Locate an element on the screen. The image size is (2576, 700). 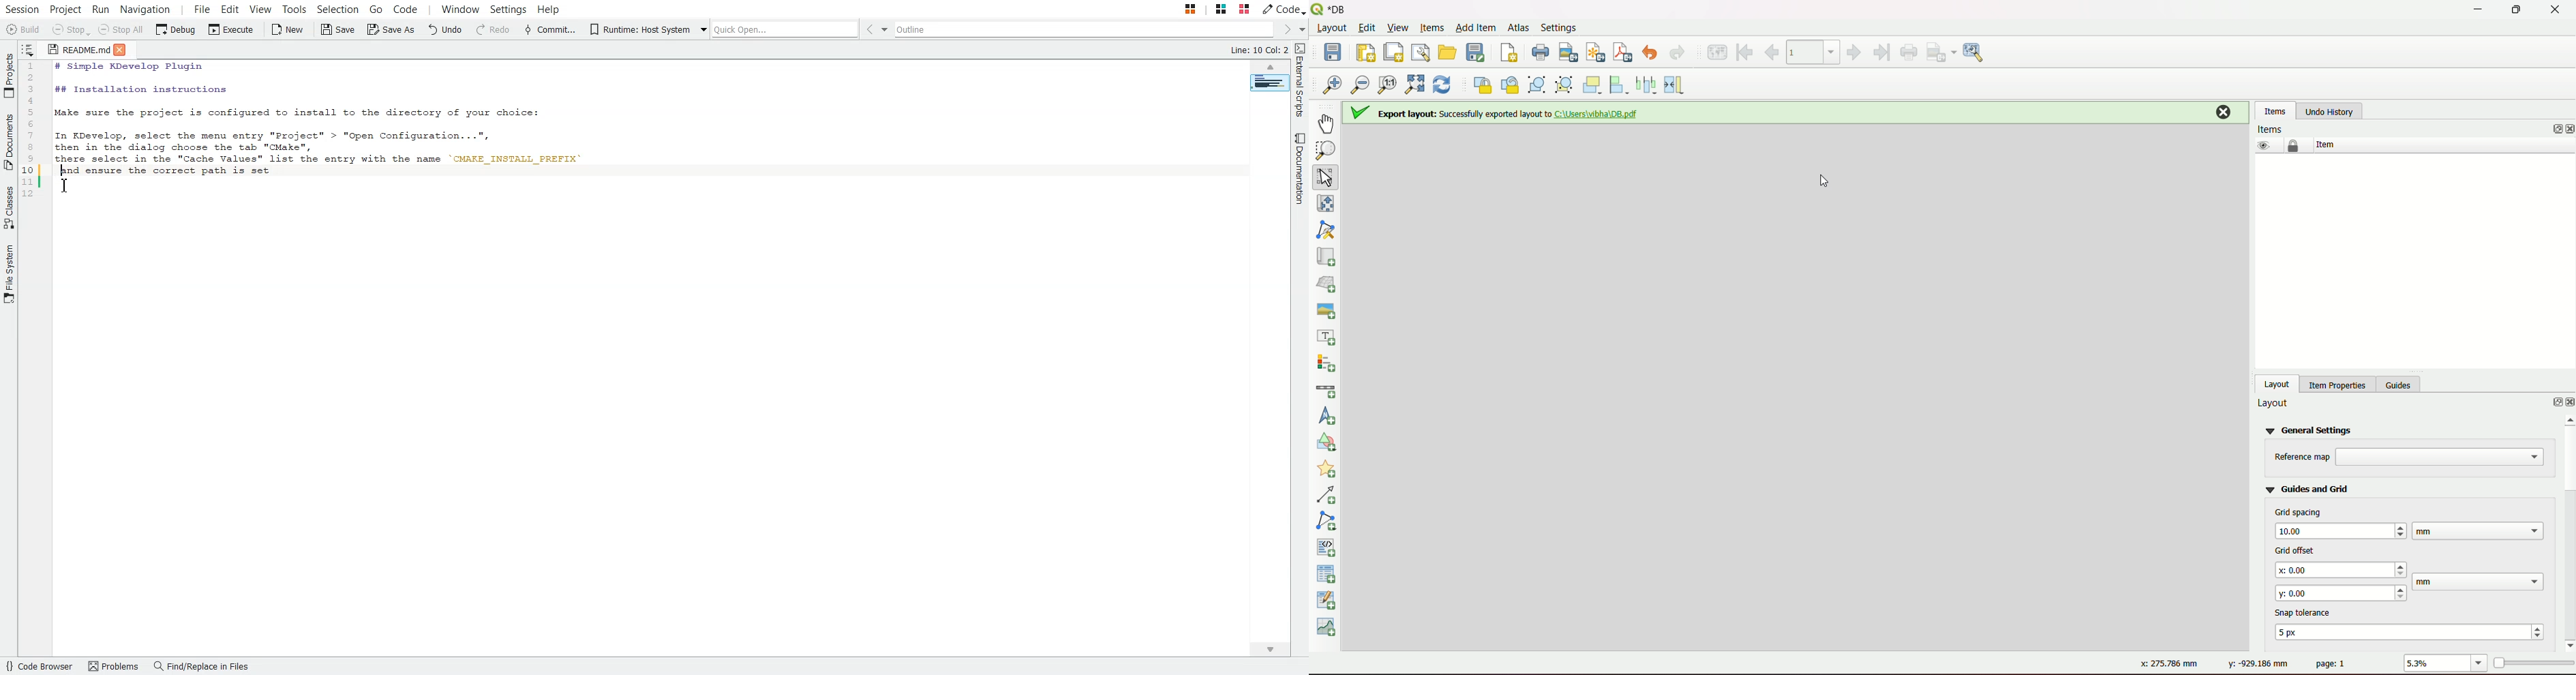
Save is located at coordinates (338, 30).